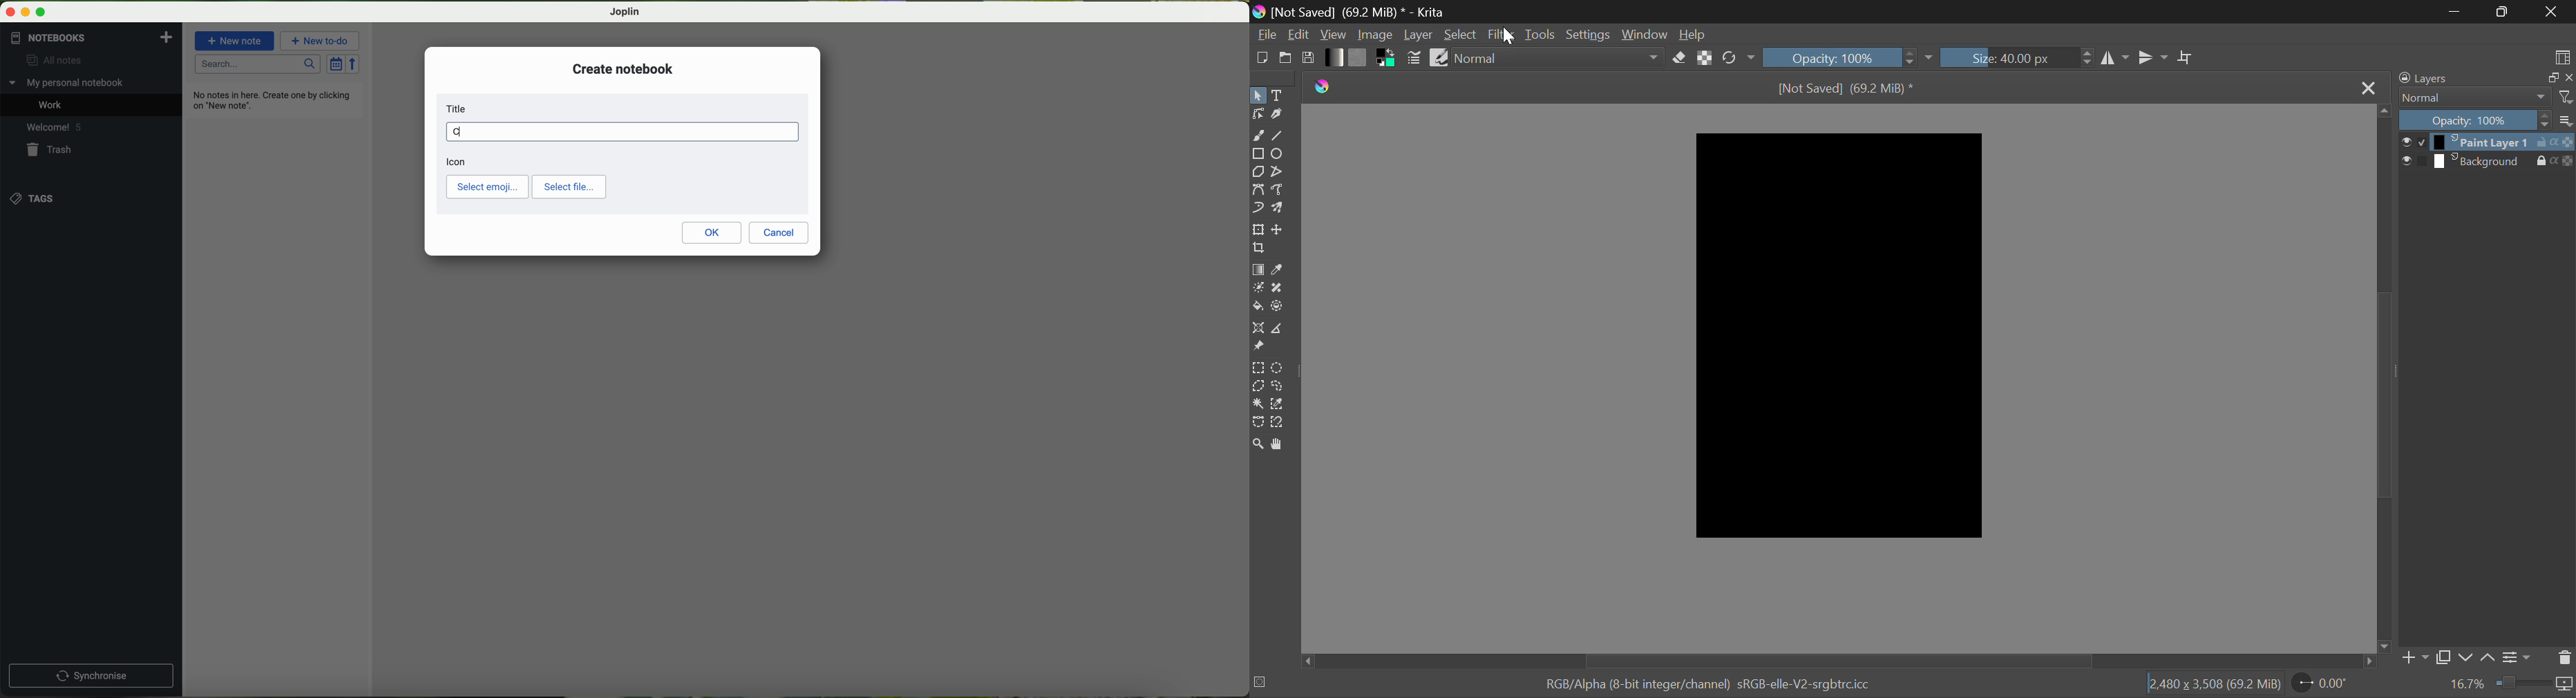  Describe the element at coordinates (321, 41) in the screenshot. I see `new to-do button` at that location.